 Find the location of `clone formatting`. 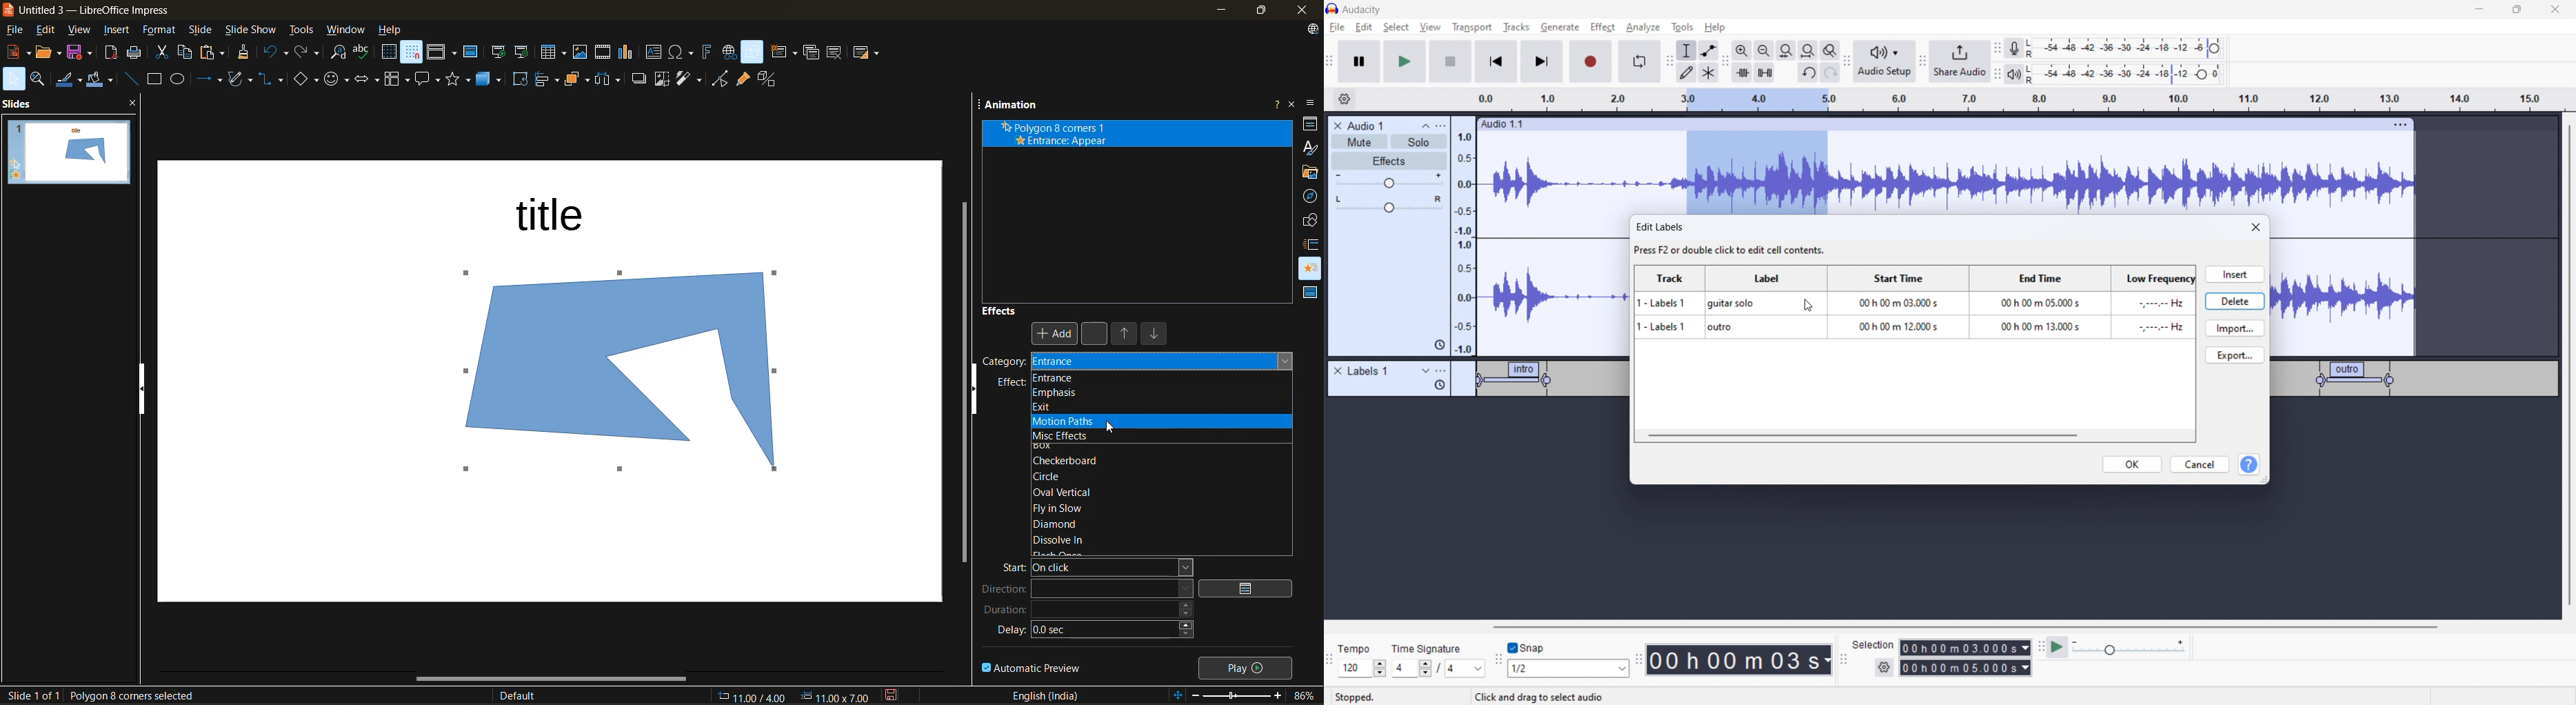

clone formatting is located at coordinates (244, 53).